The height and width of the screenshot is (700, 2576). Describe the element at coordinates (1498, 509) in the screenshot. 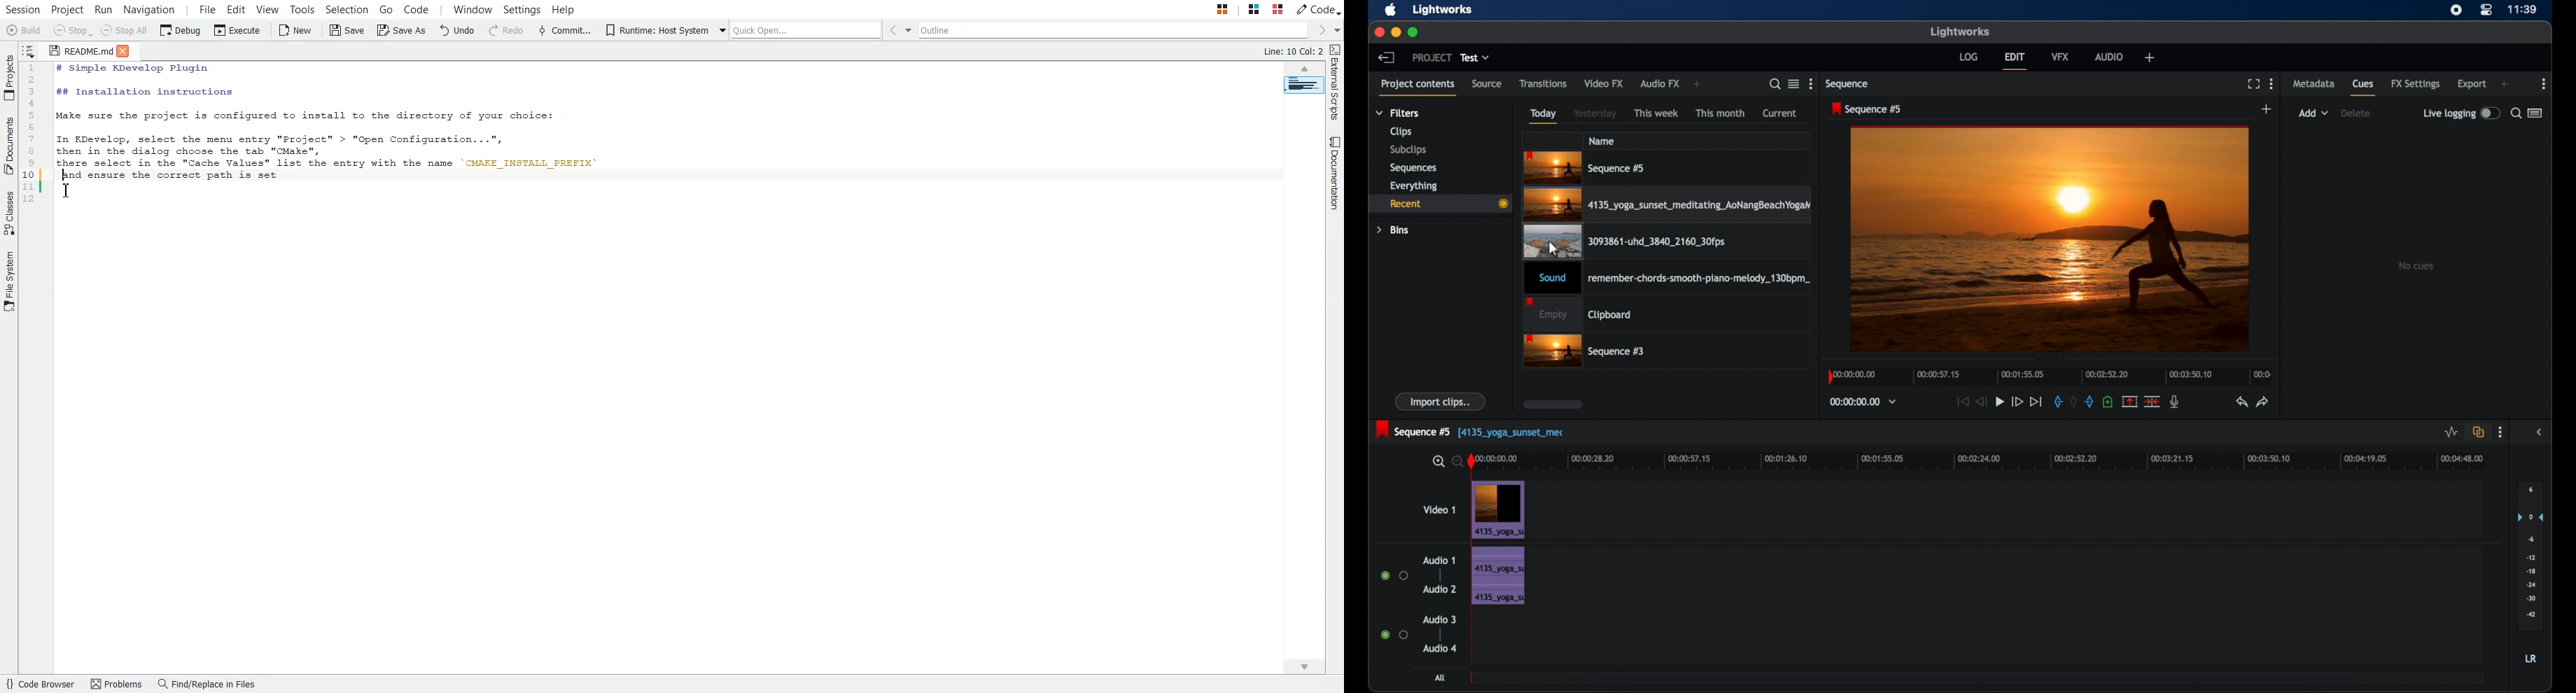

I see `video clip` at that location.